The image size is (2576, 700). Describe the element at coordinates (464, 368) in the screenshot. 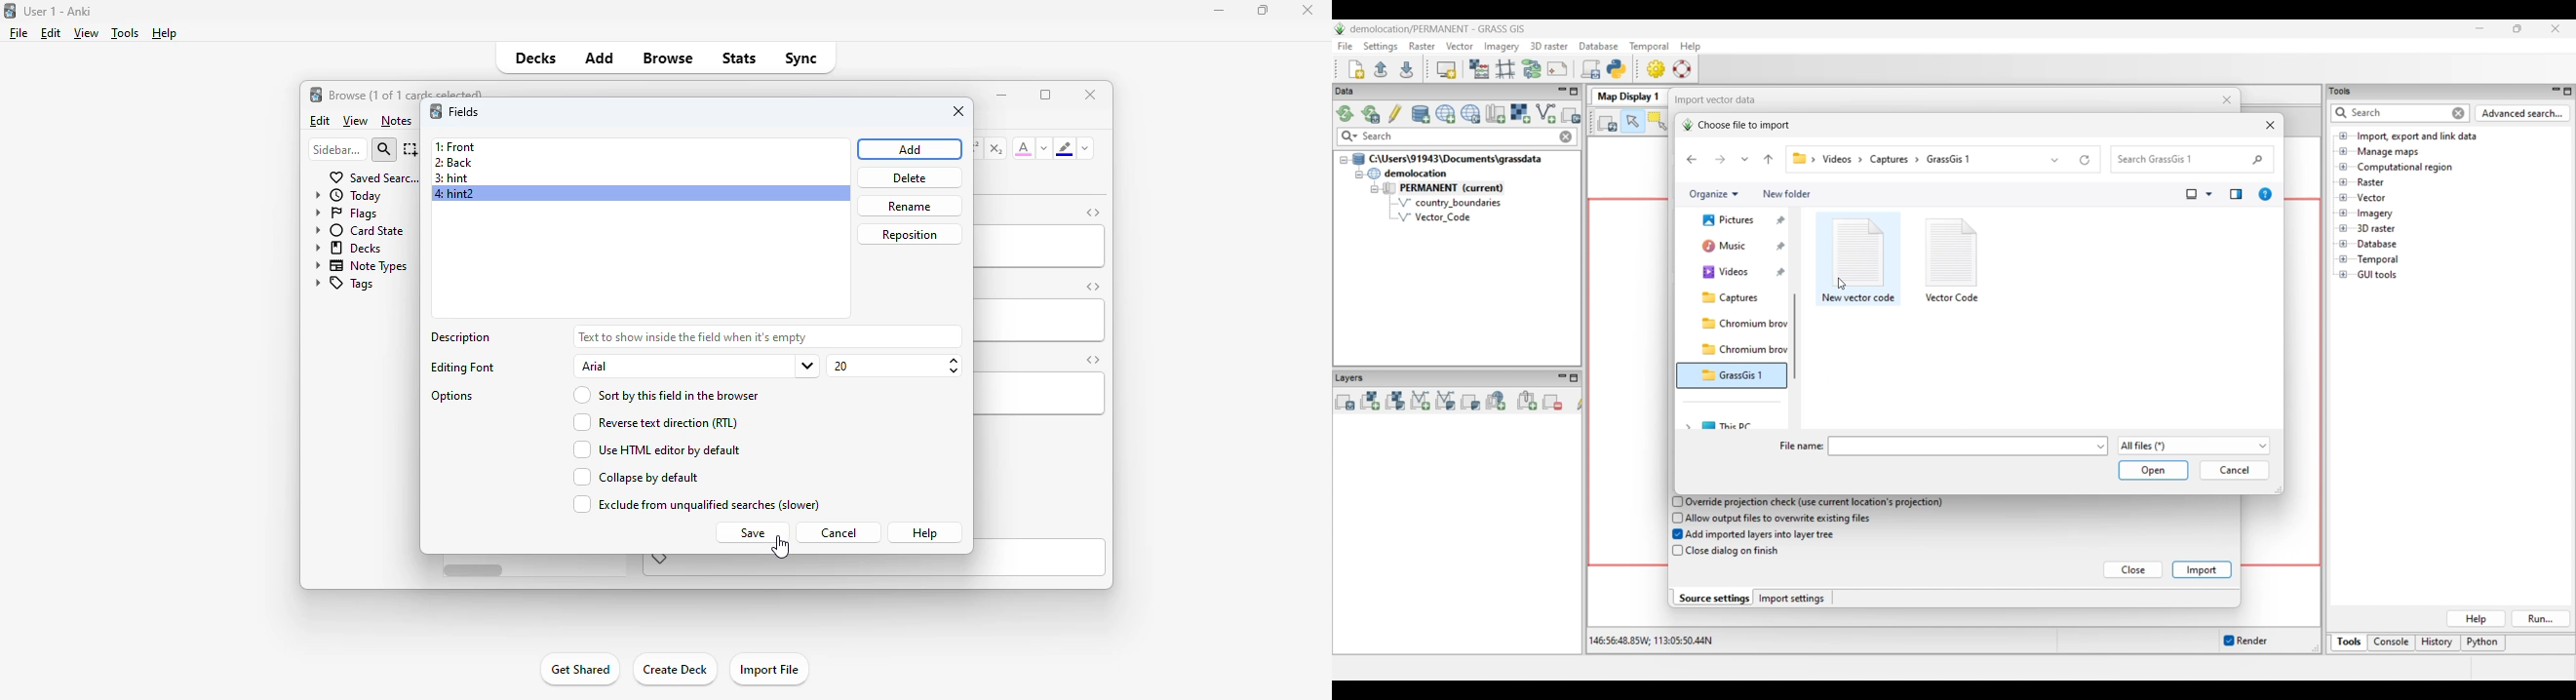

I see `editing font` at that location.